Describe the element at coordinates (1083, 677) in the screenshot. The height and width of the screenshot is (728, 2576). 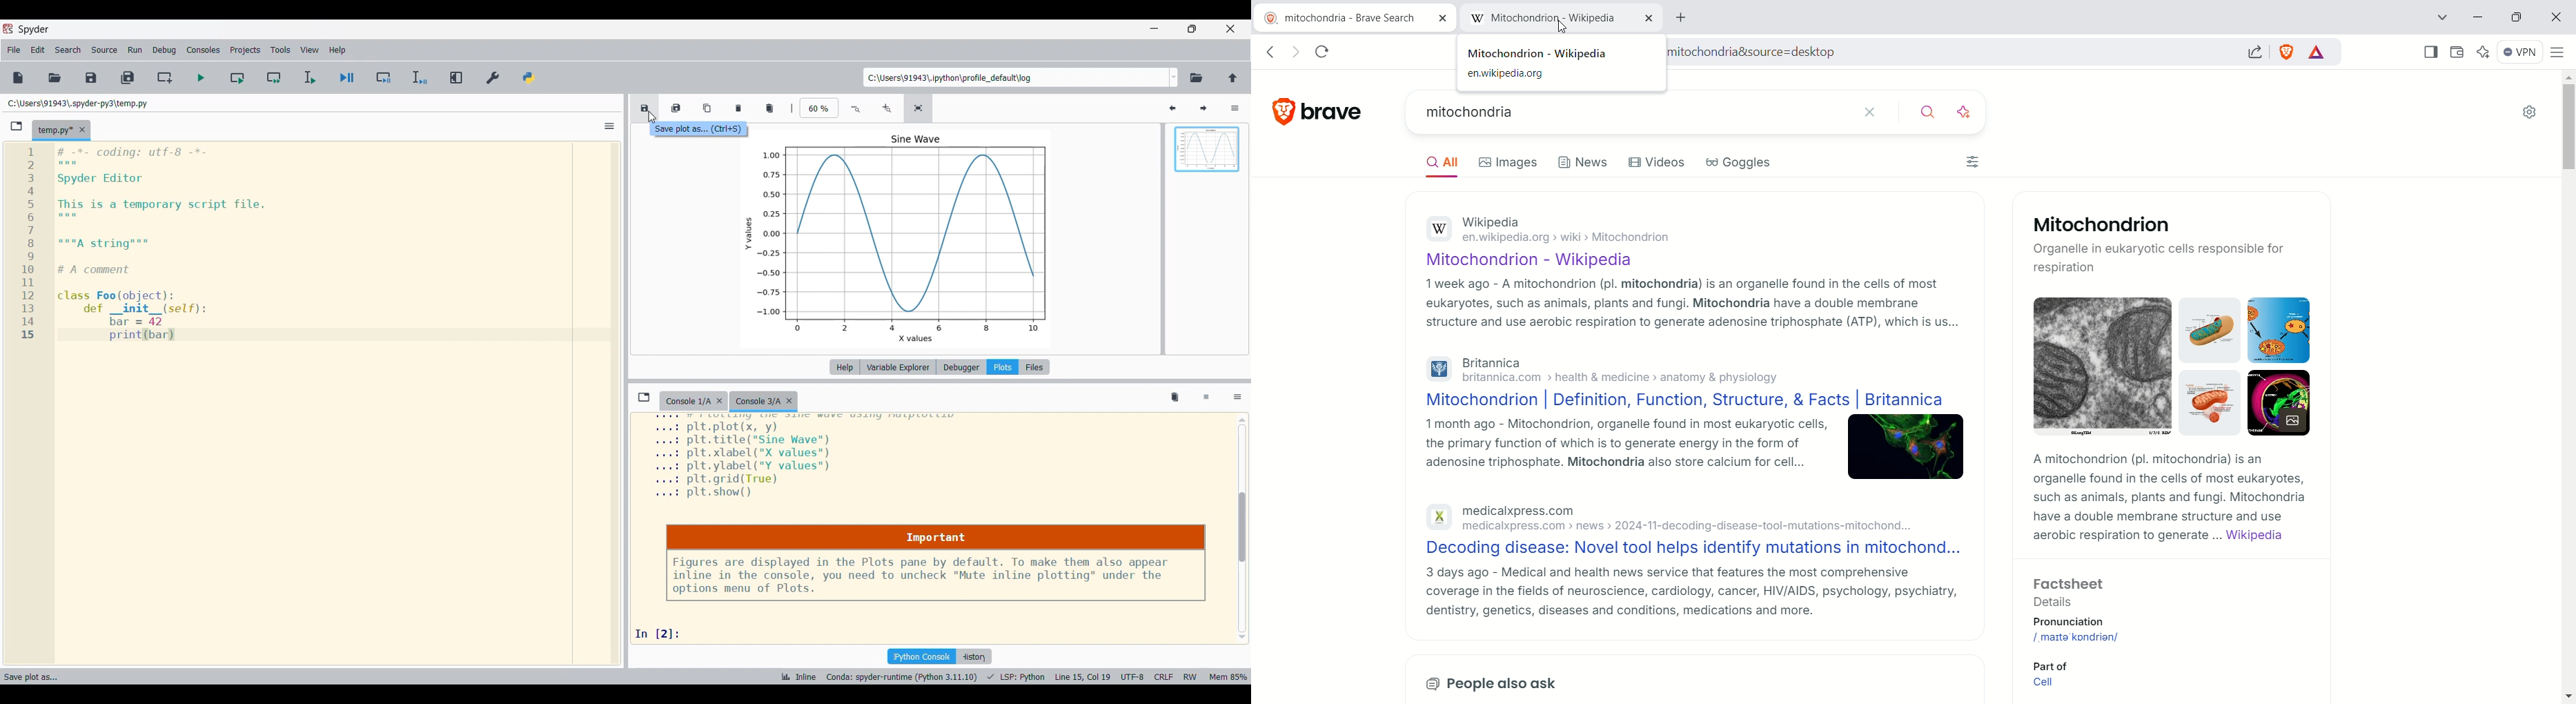
I see `CURSOR POSITION` at that location.